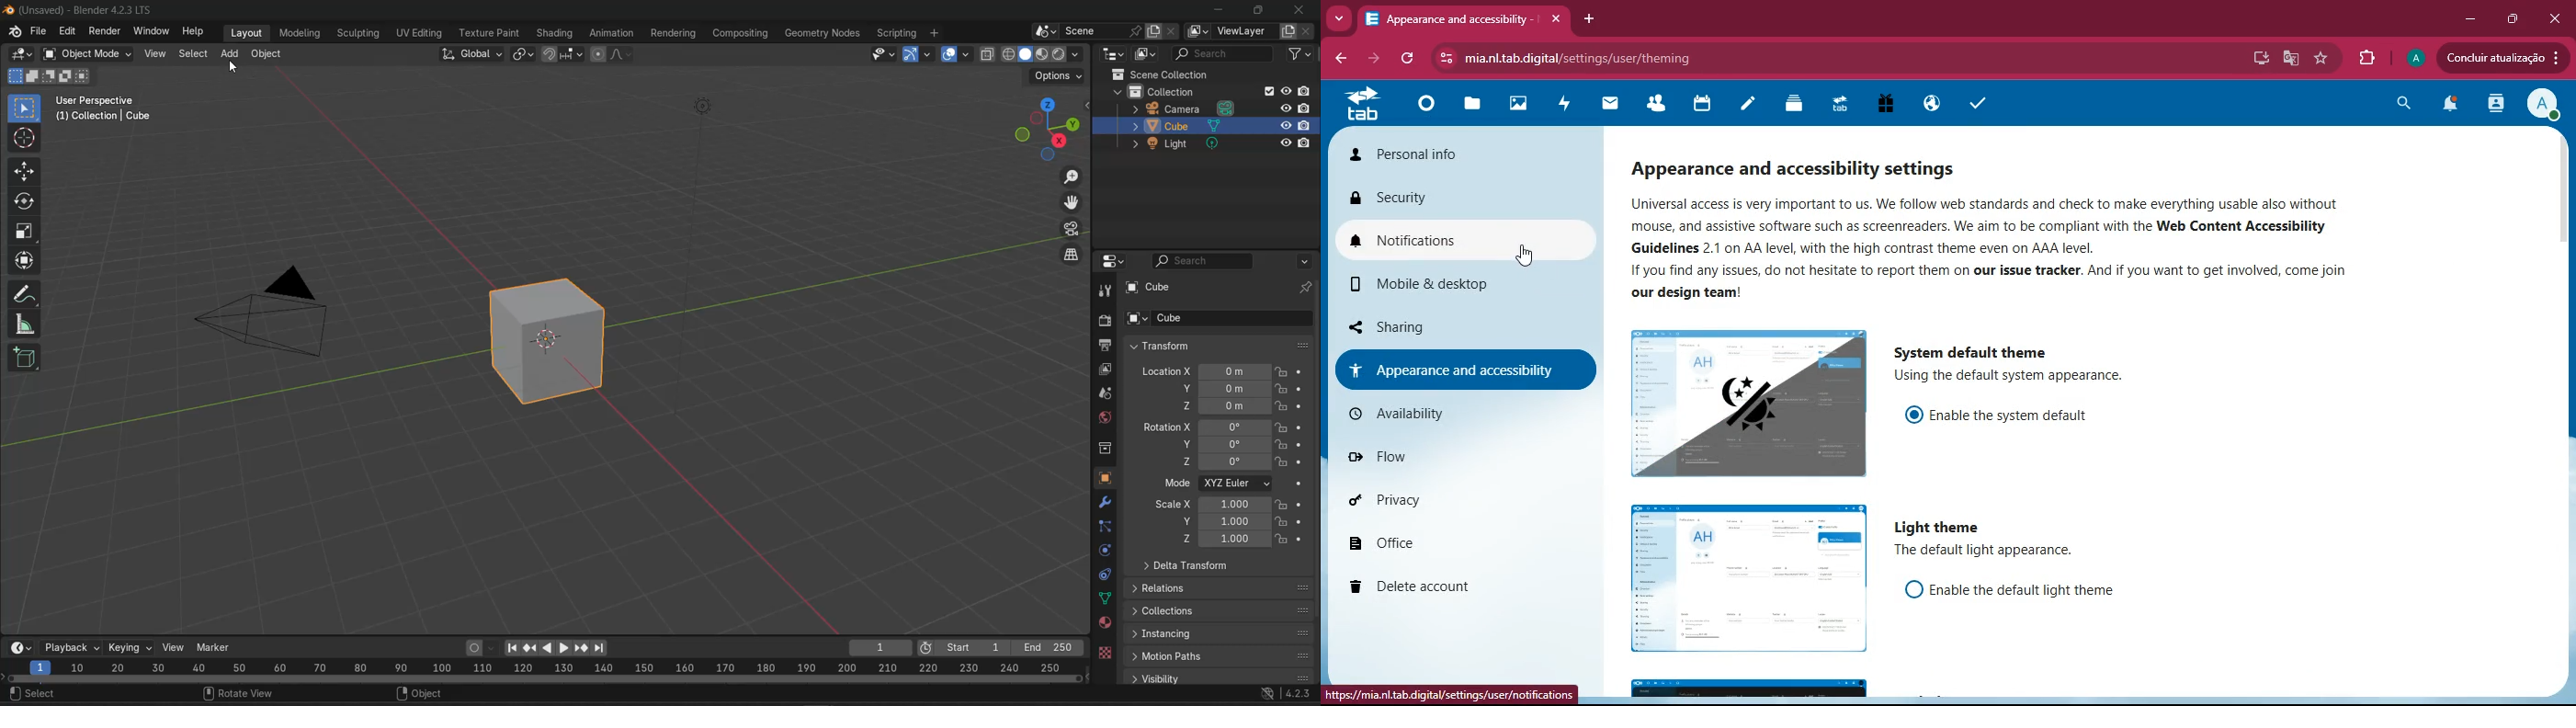  What do you see at coordinates (1284, 108) in the screenshot?
I see `hide in viewport` at bounding box center [1284, 108].